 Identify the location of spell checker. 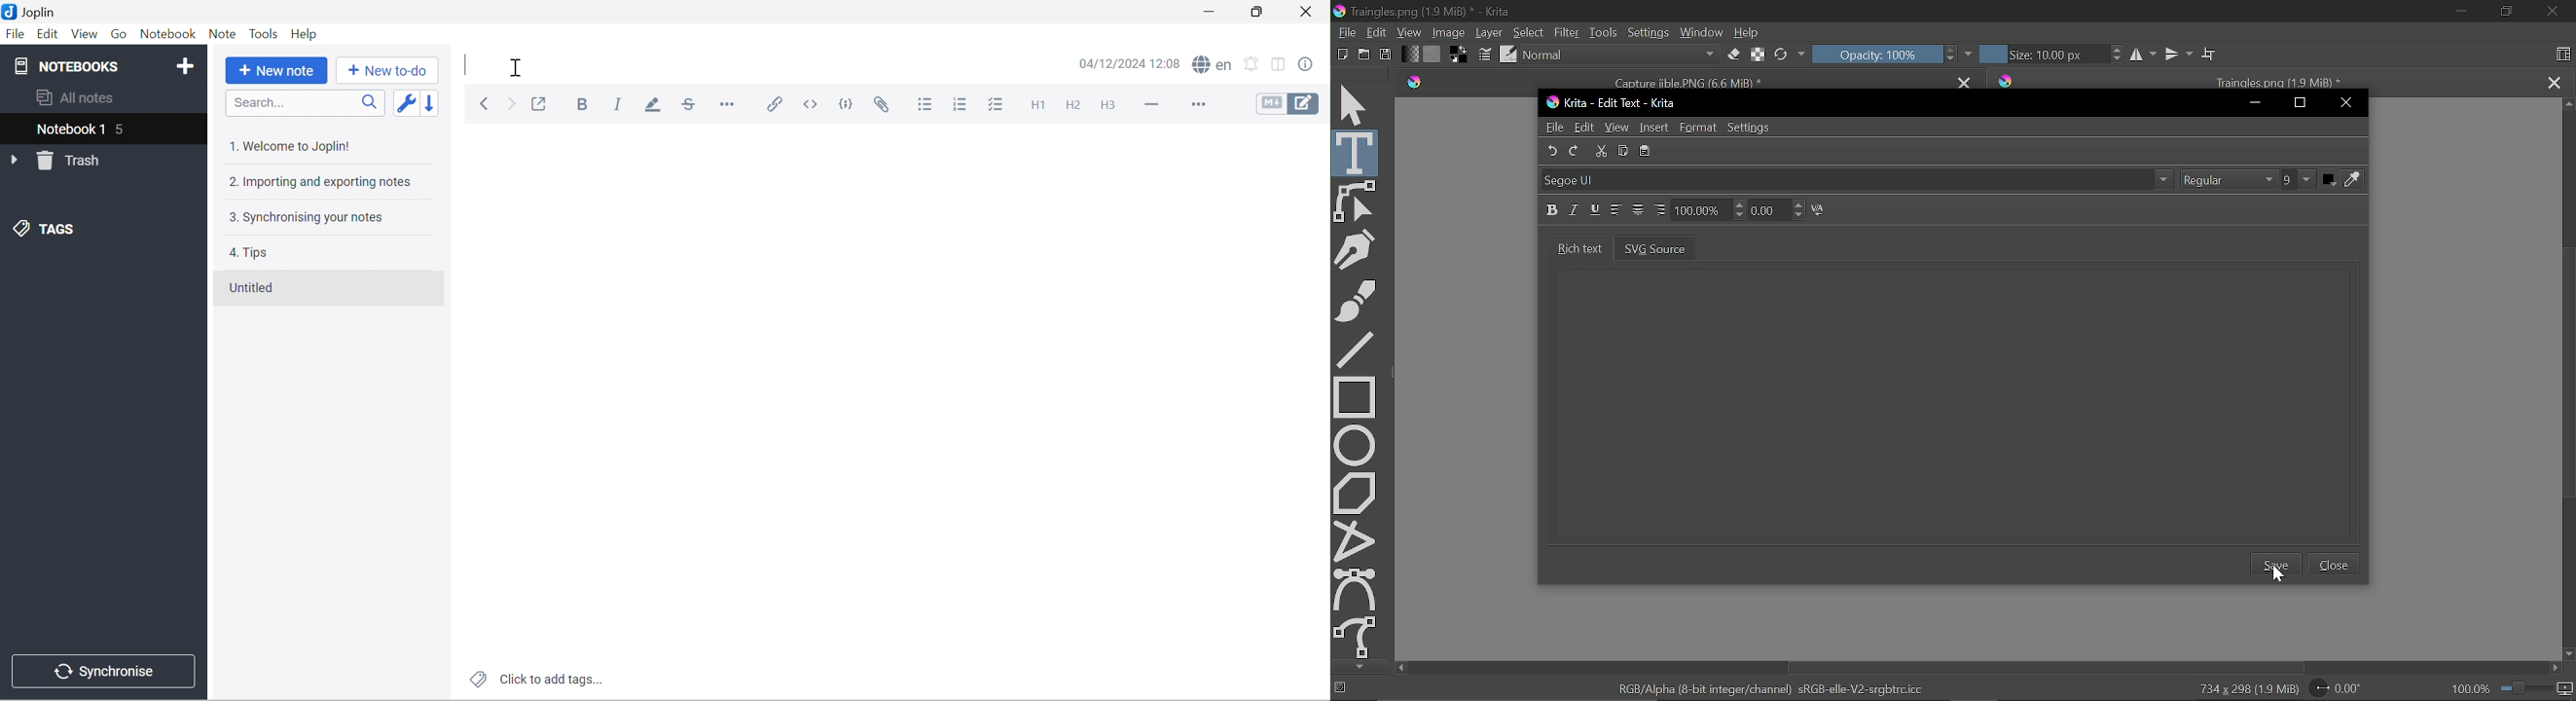
(1211, 64).